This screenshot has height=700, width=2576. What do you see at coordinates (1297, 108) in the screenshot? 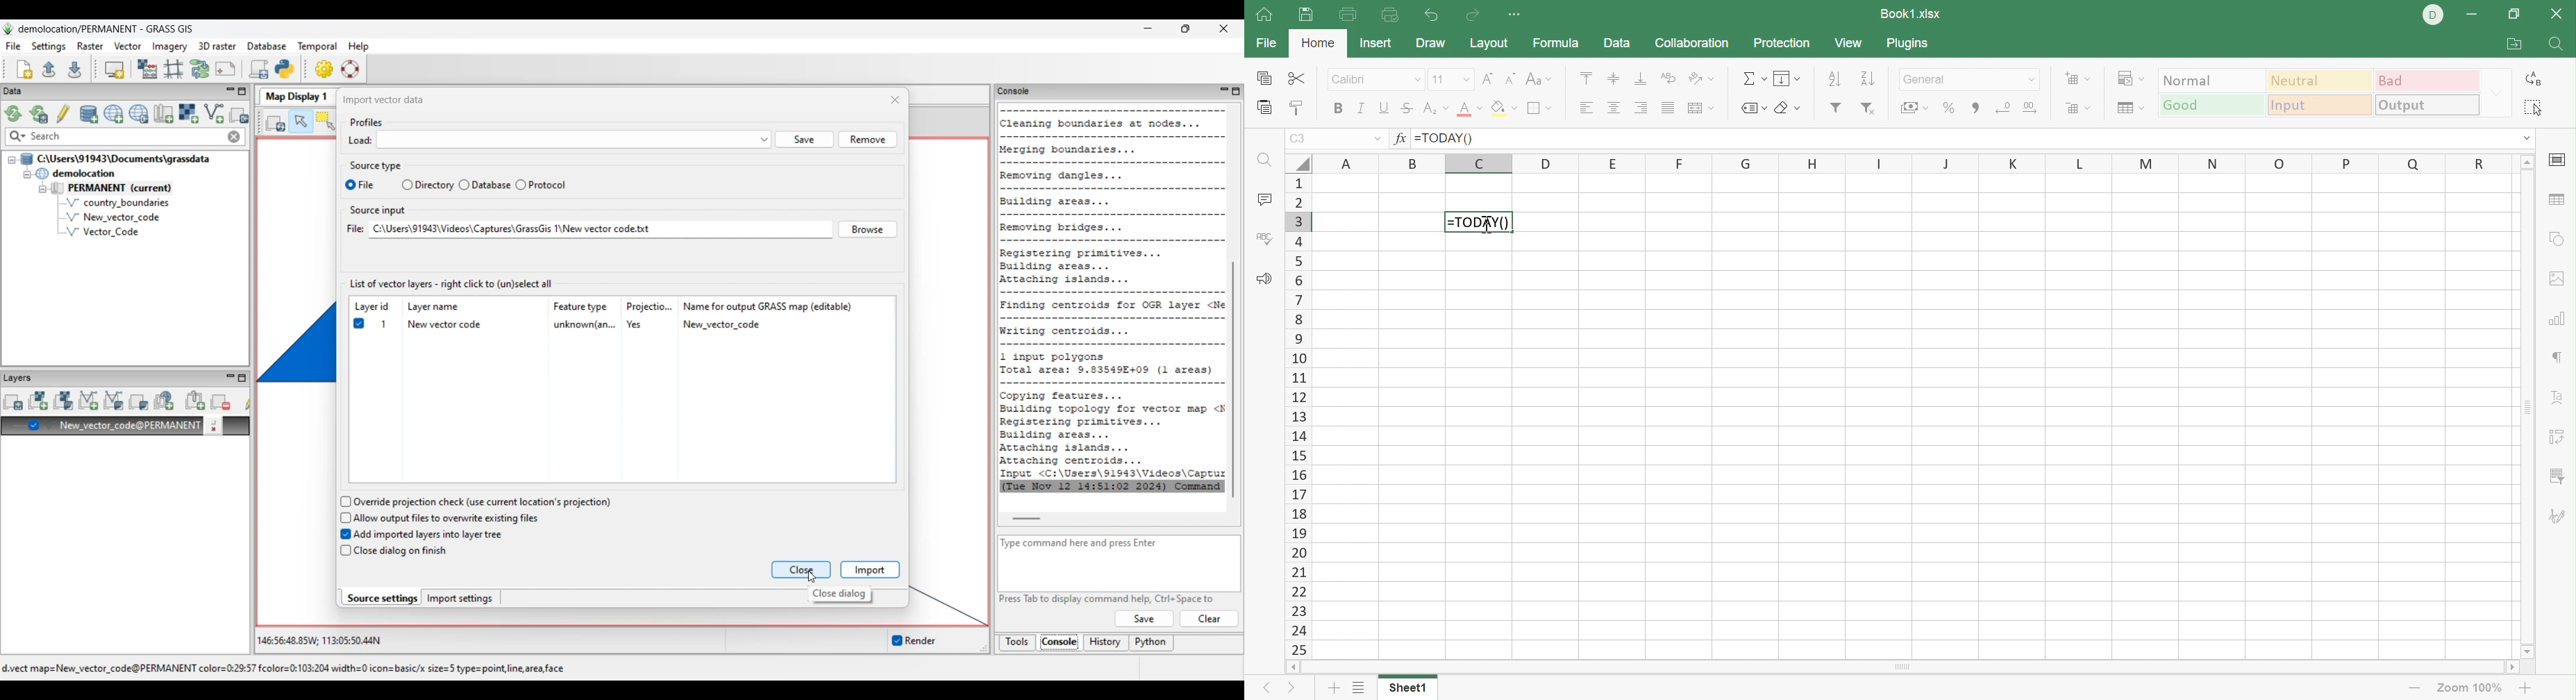
I see `Copy Style` at bounding box center [1297, 108].